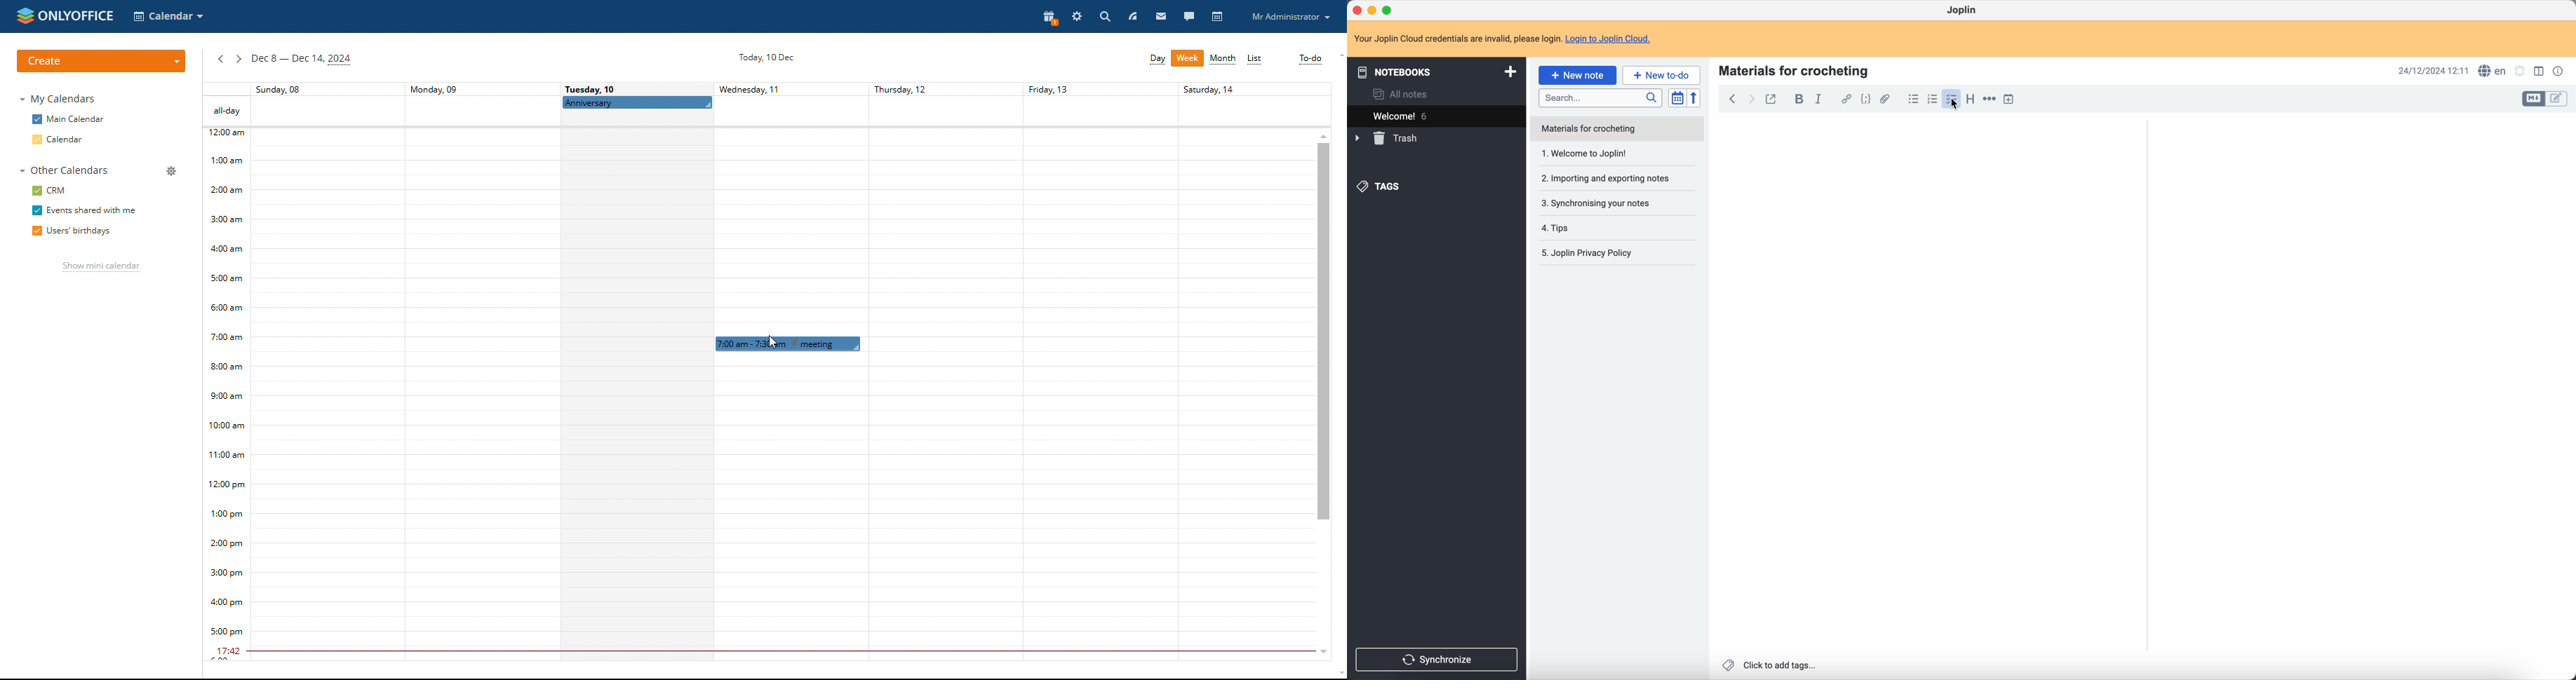  Describe the element at coordinates (1913, 99) in the screenshot. I see `bulleted list` at that location.